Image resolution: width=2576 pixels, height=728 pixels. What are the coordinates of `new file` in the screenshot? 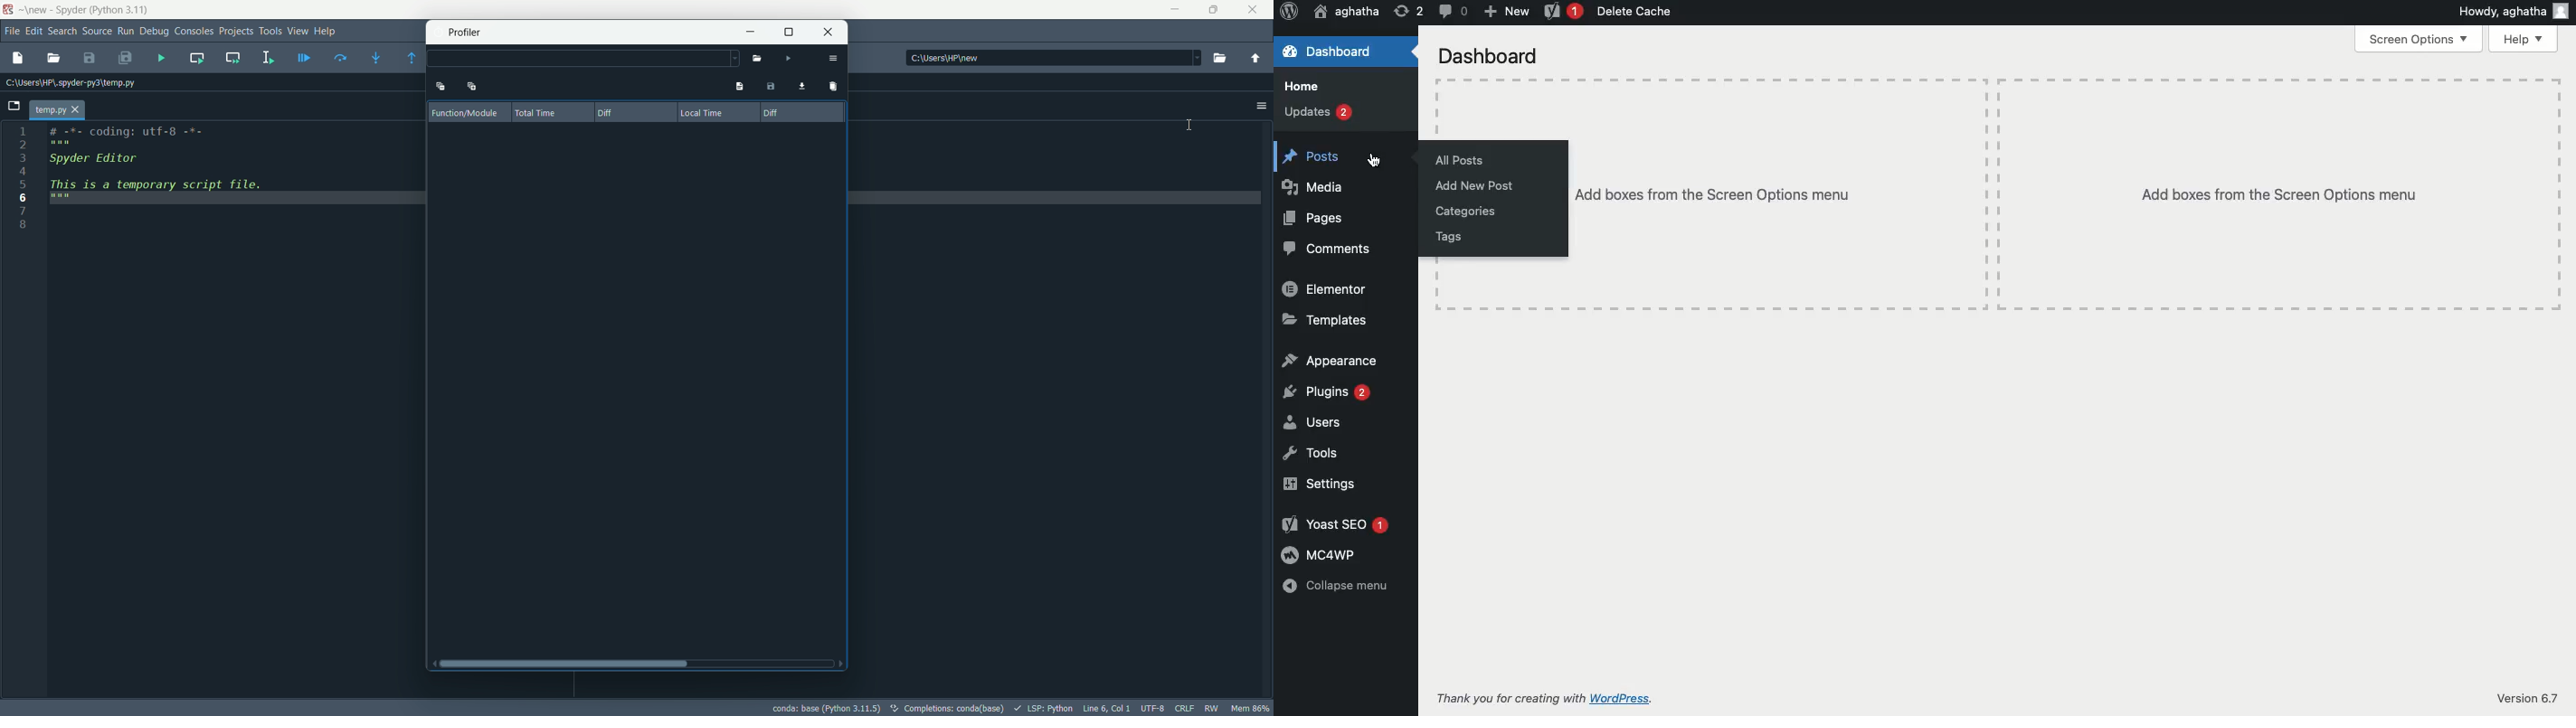 It's located at (17, 58).